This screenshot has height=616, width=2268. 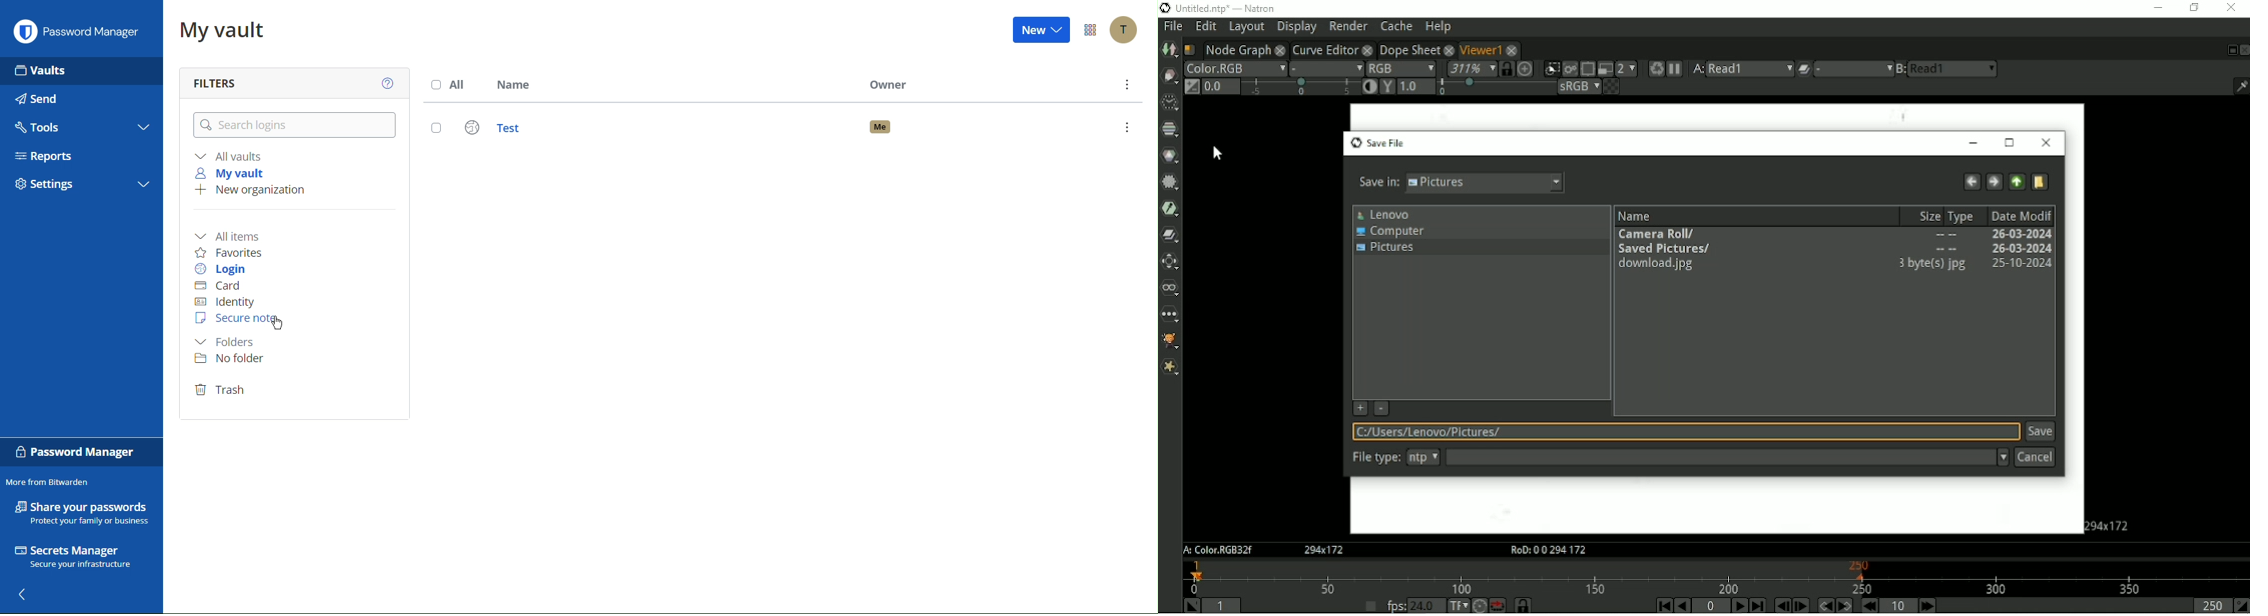 What do you see at coordinates (1123, 30) in the screenshot?
I see `Account` at bounding box center [1123, 30].